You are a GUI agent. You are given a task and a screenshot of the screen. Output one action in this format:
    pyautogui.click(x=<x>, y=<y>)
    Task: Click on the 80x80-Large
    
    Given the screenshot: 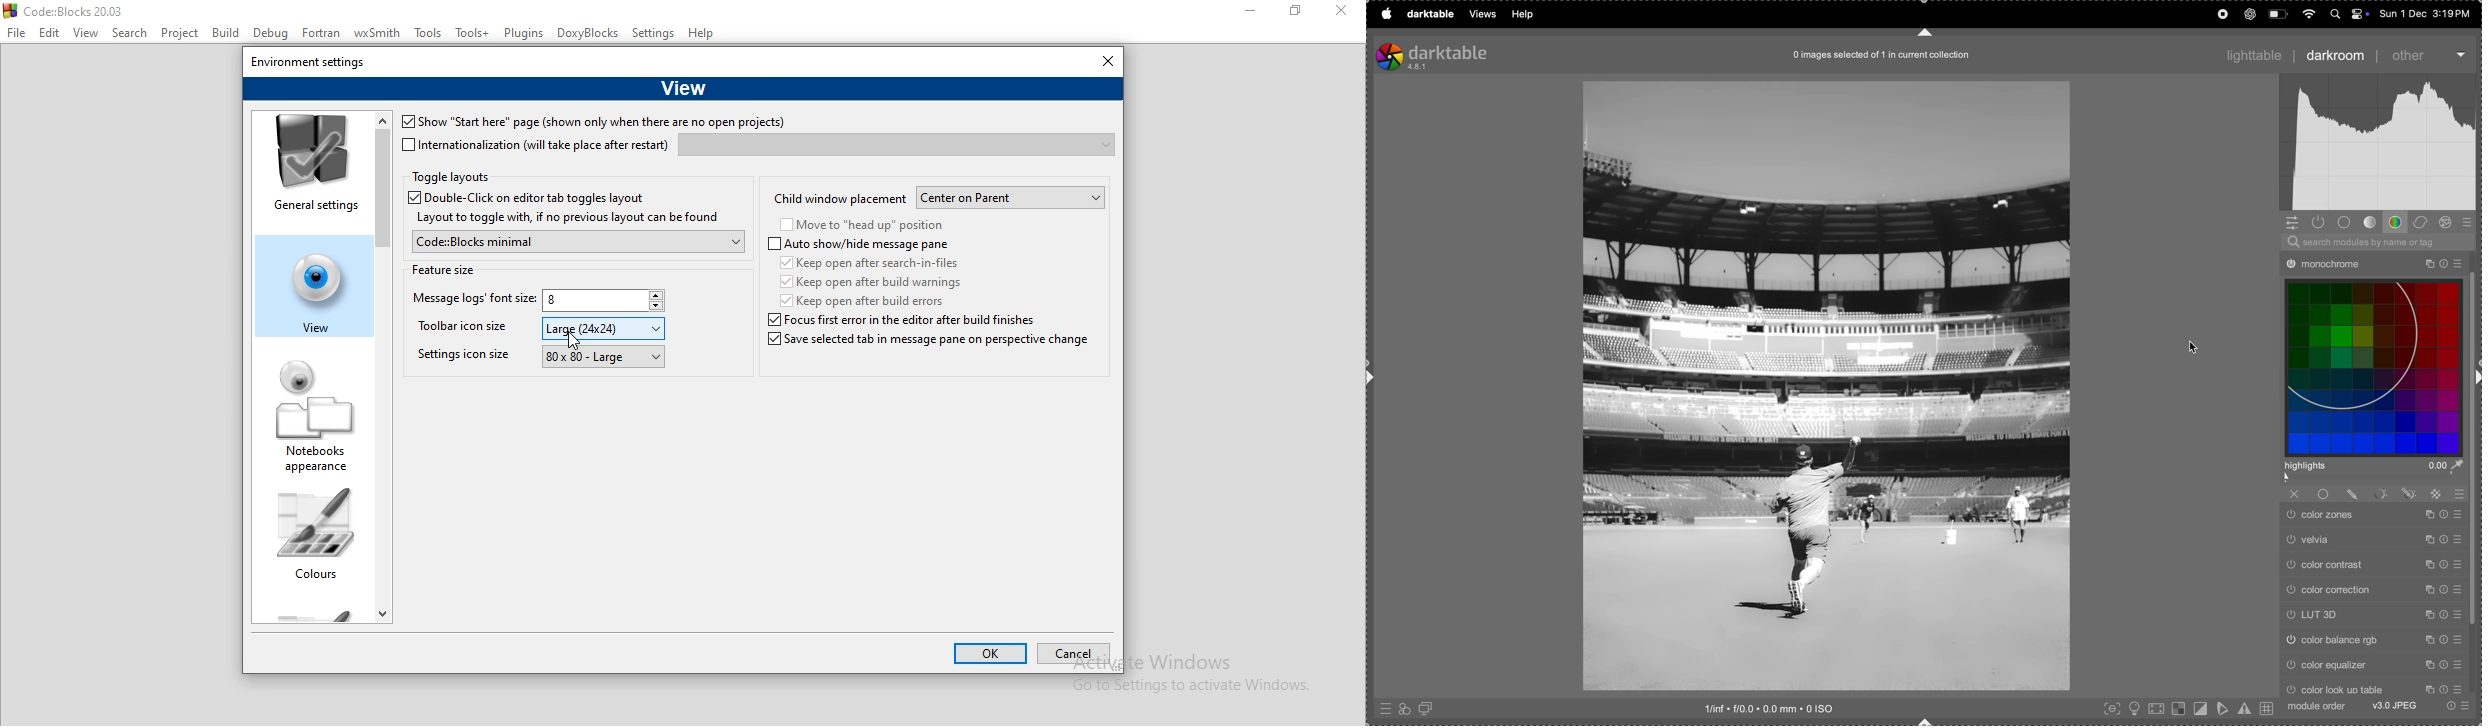 What is the action you would take?
    pyautogui.click(x=601, y=356)
    